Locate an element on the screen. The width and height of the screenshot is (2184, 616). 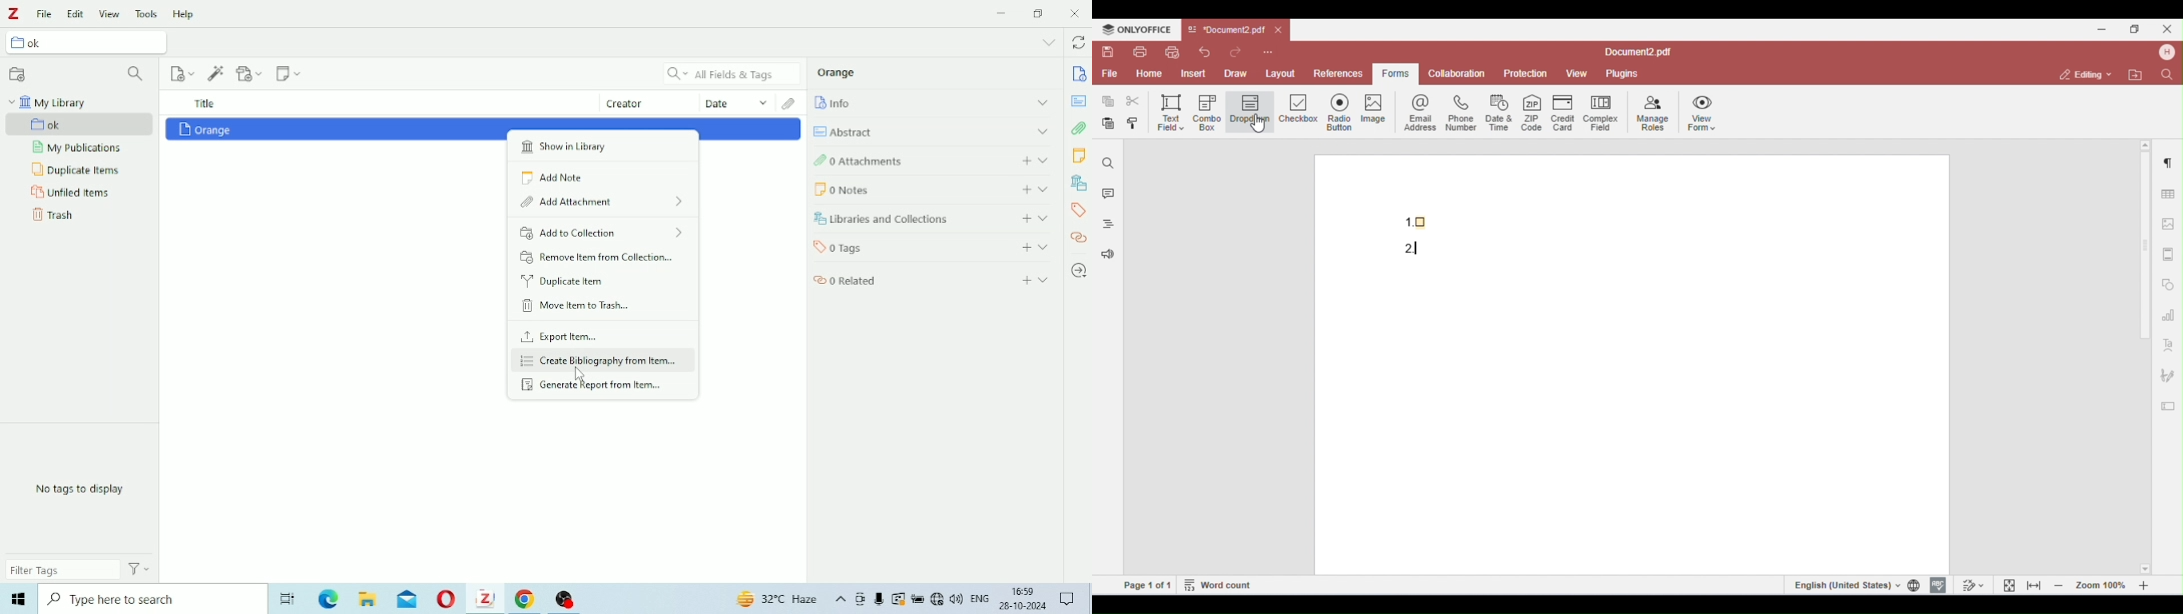
All Fields & Tags is located at coordinates (732, 74).